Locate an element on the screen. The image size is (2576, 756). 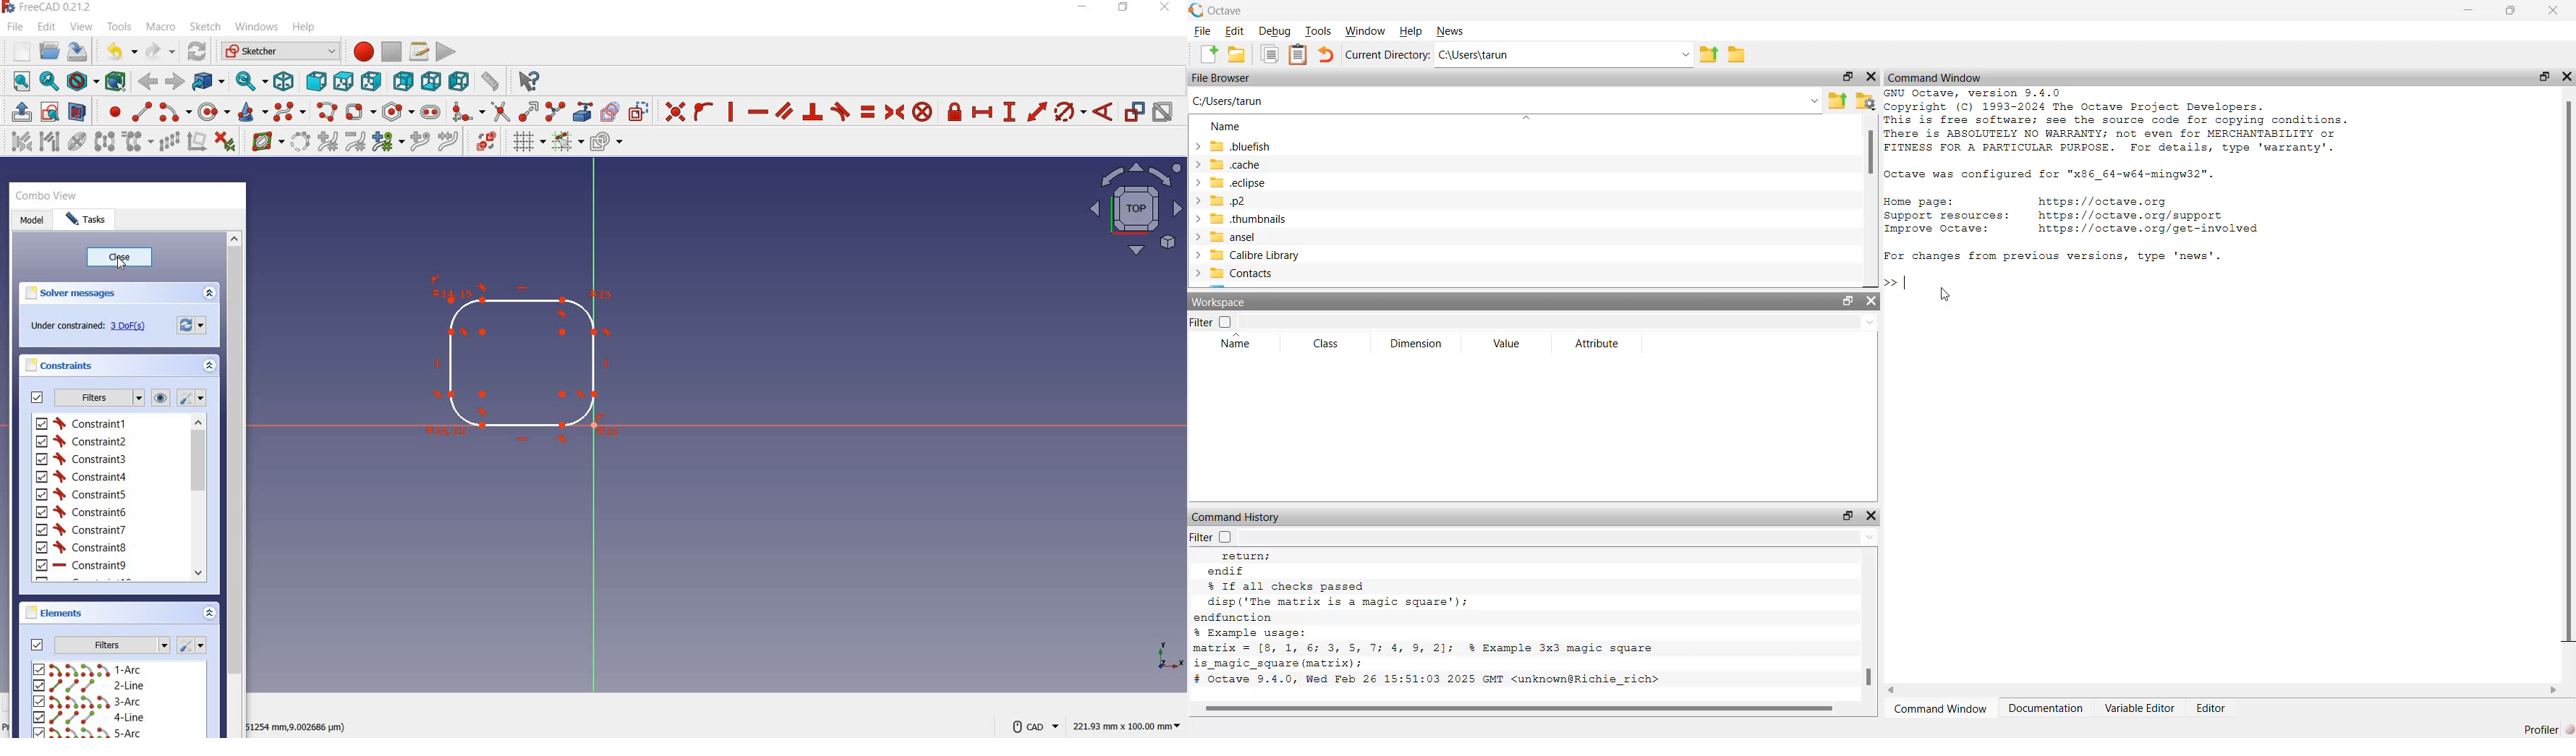
Previous Folder is located at coordinates (1838, 101).